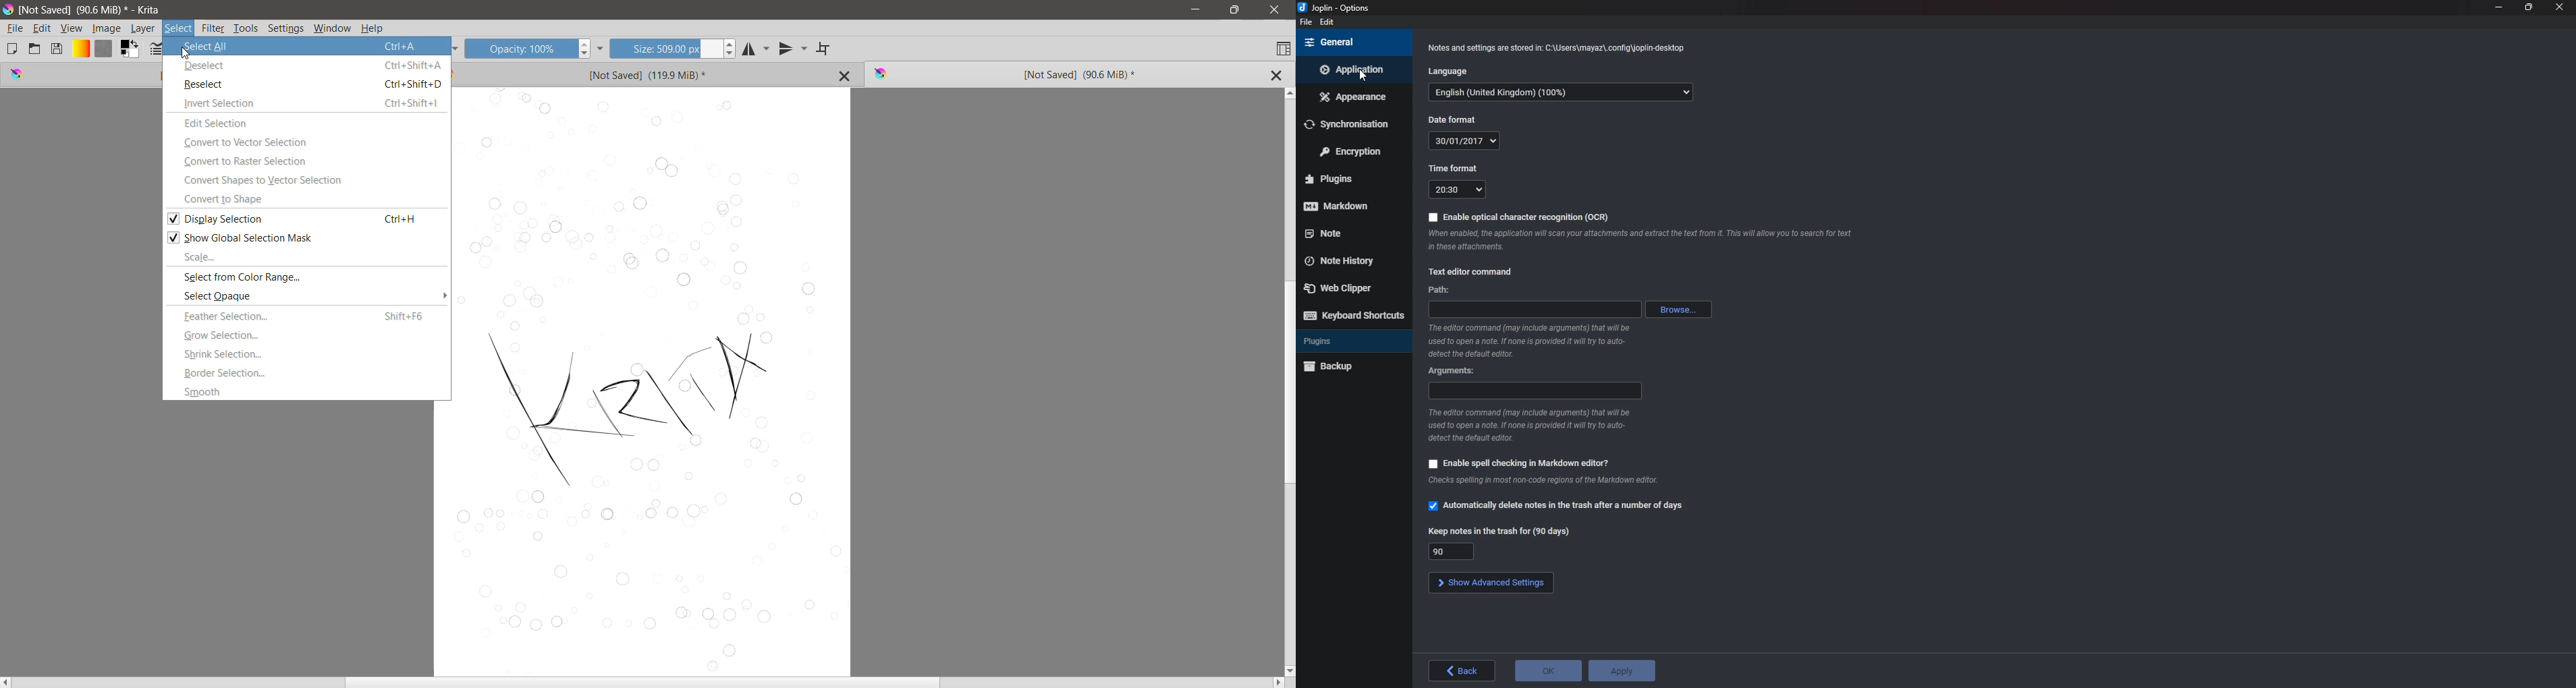 This screenshot has width=2576, height=700. What do you see at coordinates (1490, 582) in the screenshot?
I see `Show advanced settings` at bounding box center [1490, 582].